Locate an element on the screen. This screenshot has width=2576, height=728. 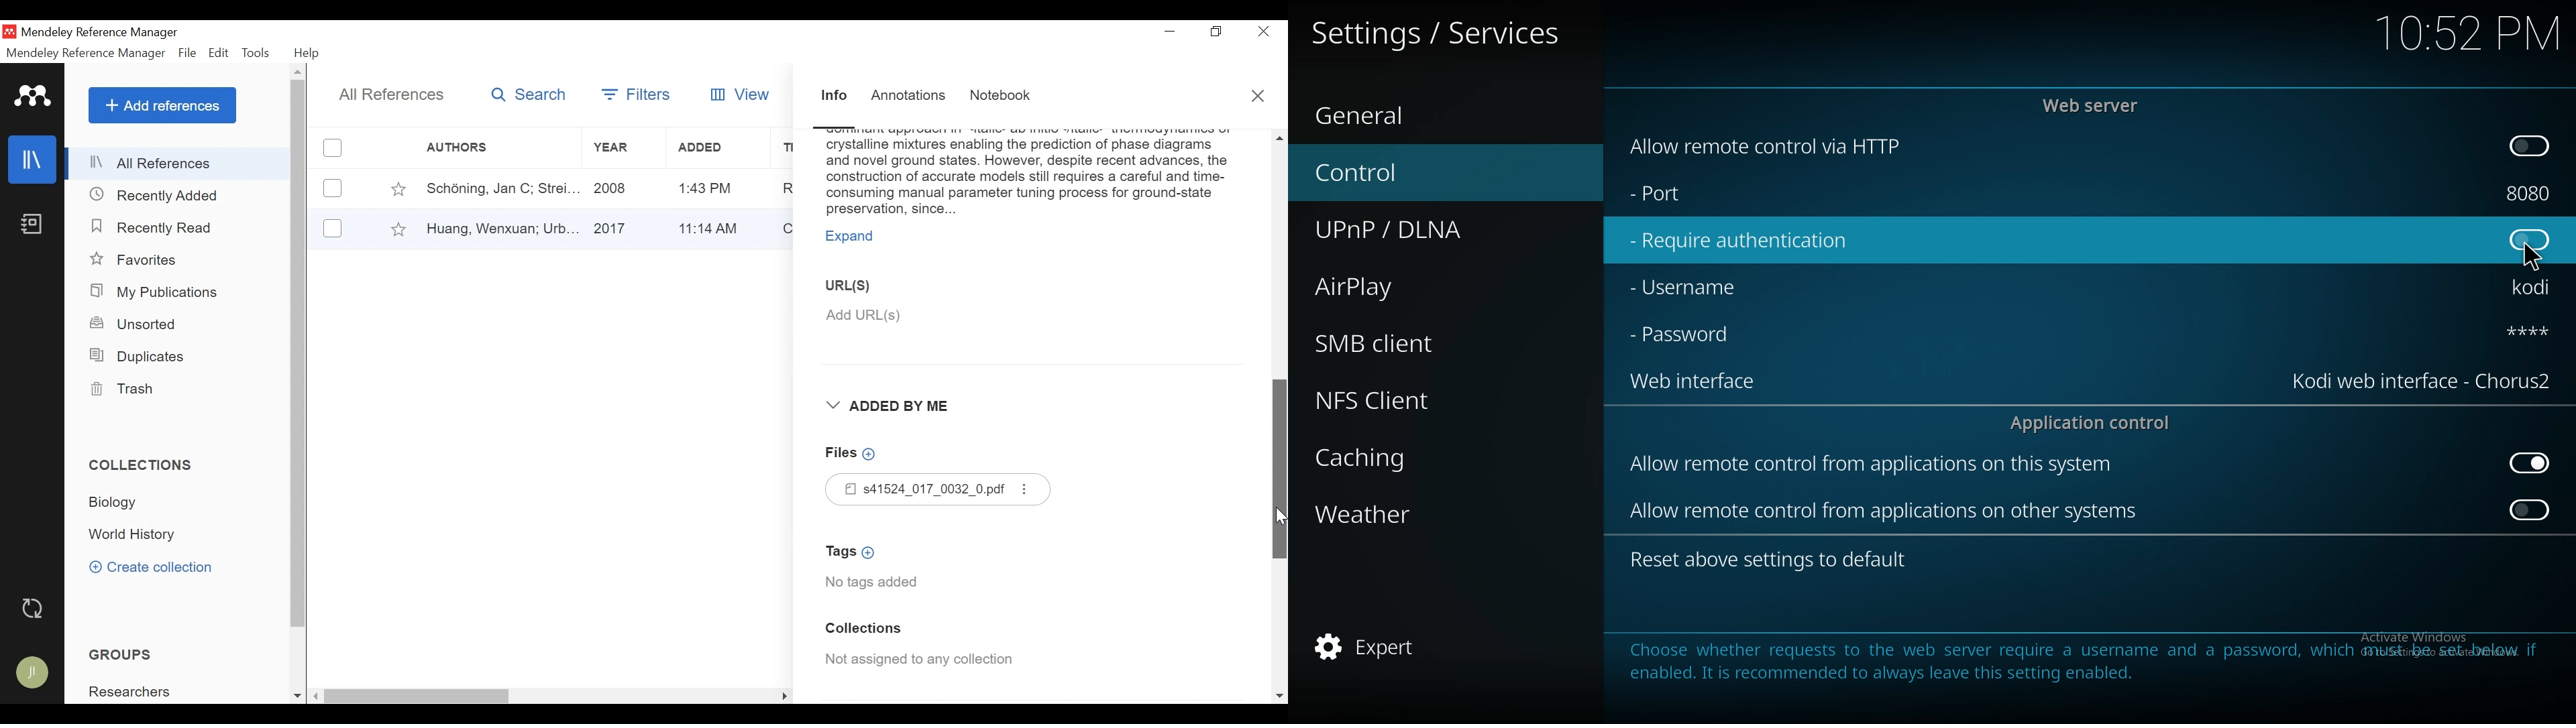
upnp/dlna is located at coordinates (1432, 230).